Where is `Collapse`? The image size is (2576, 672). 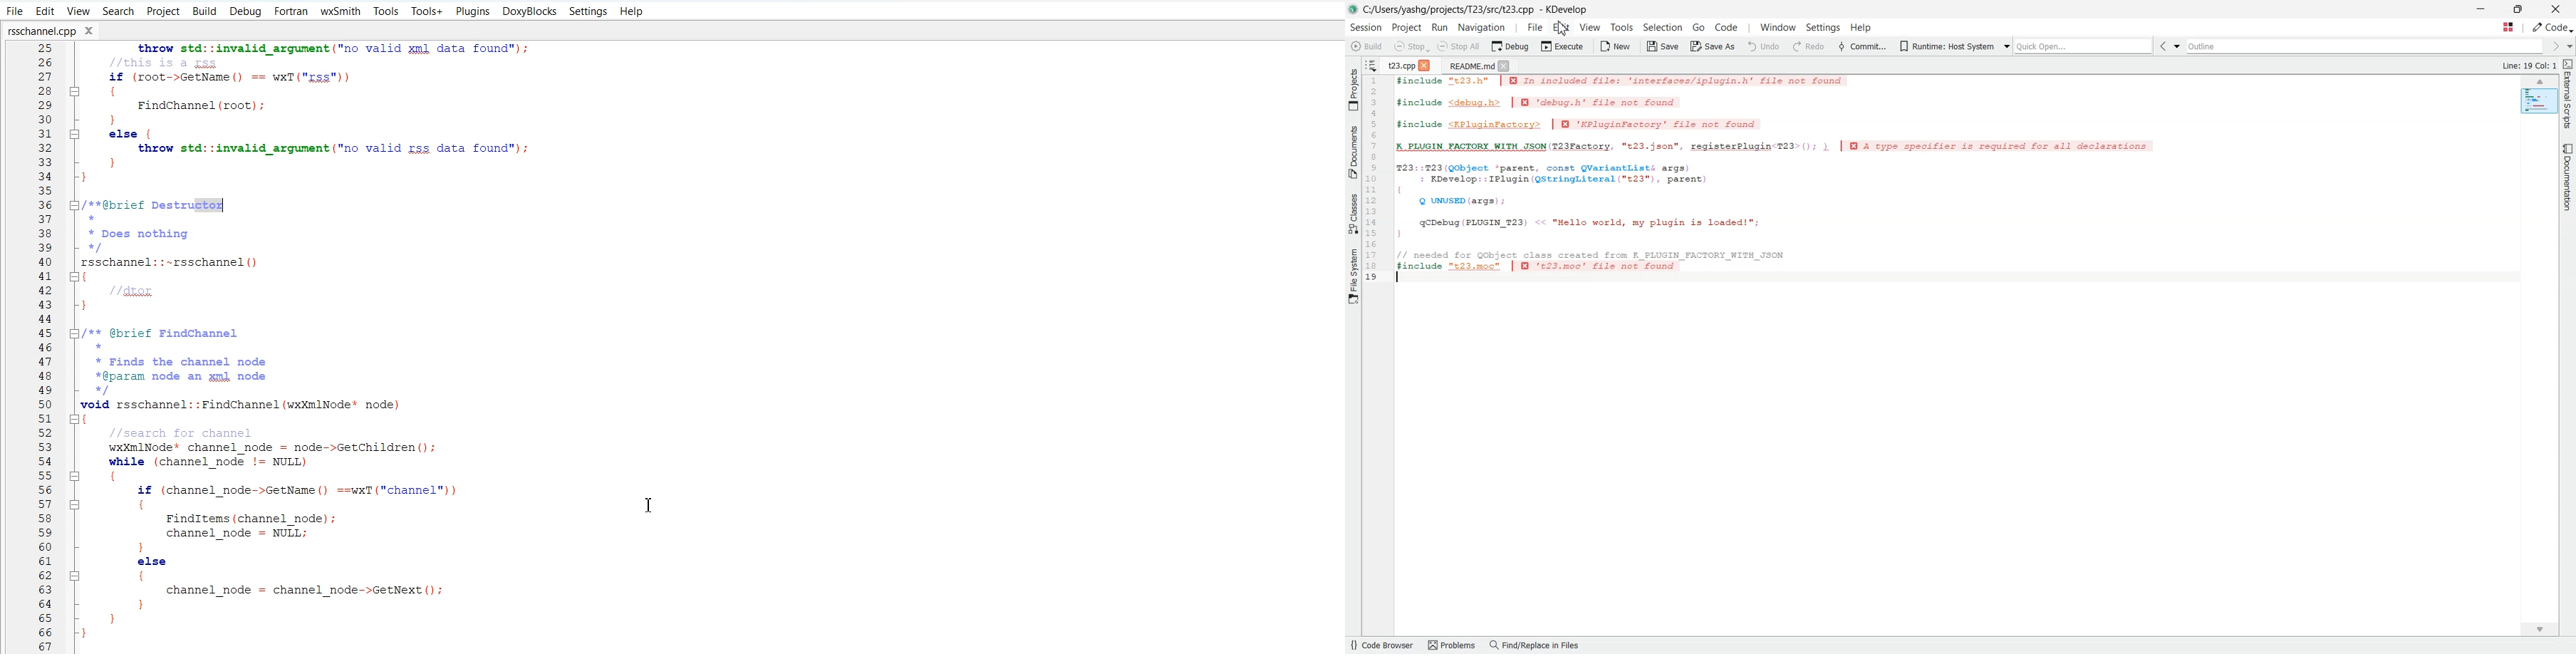
Collapse is located at coordinates (74, 419).